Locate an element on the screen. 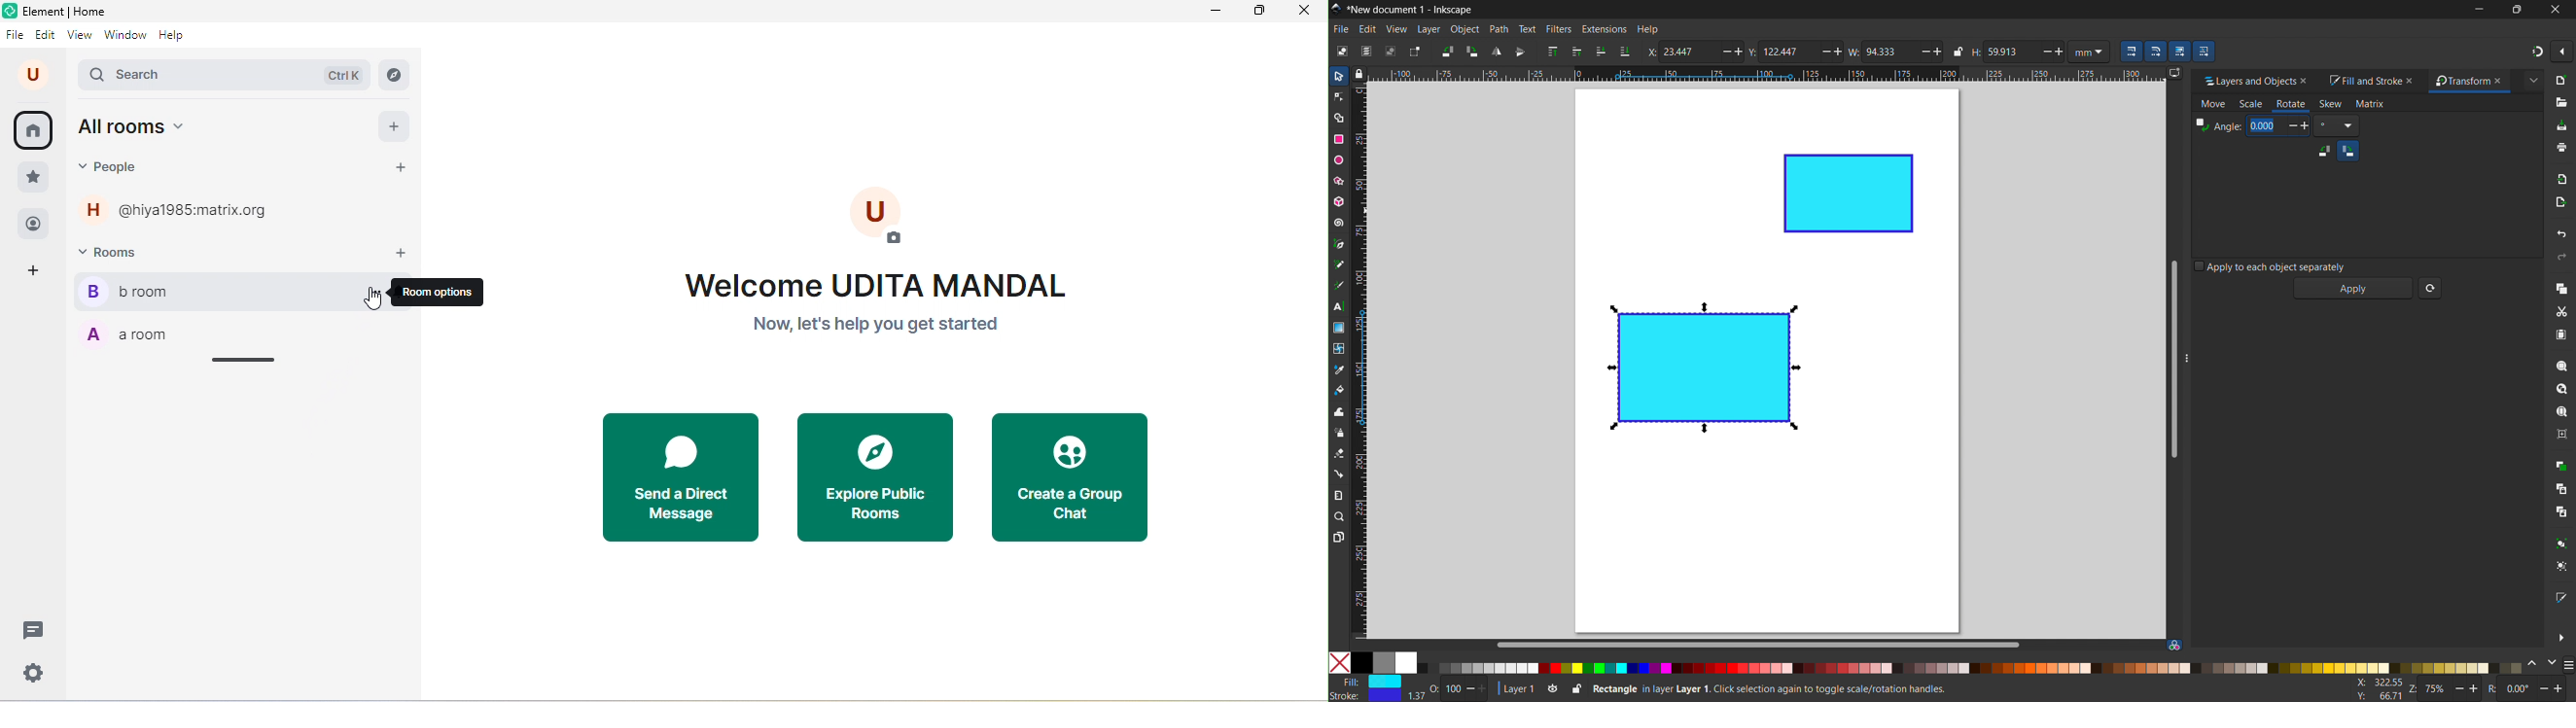 The width and height of the screenshot is (2576, 728). erasor tool is located at coordinates (1339, 453).